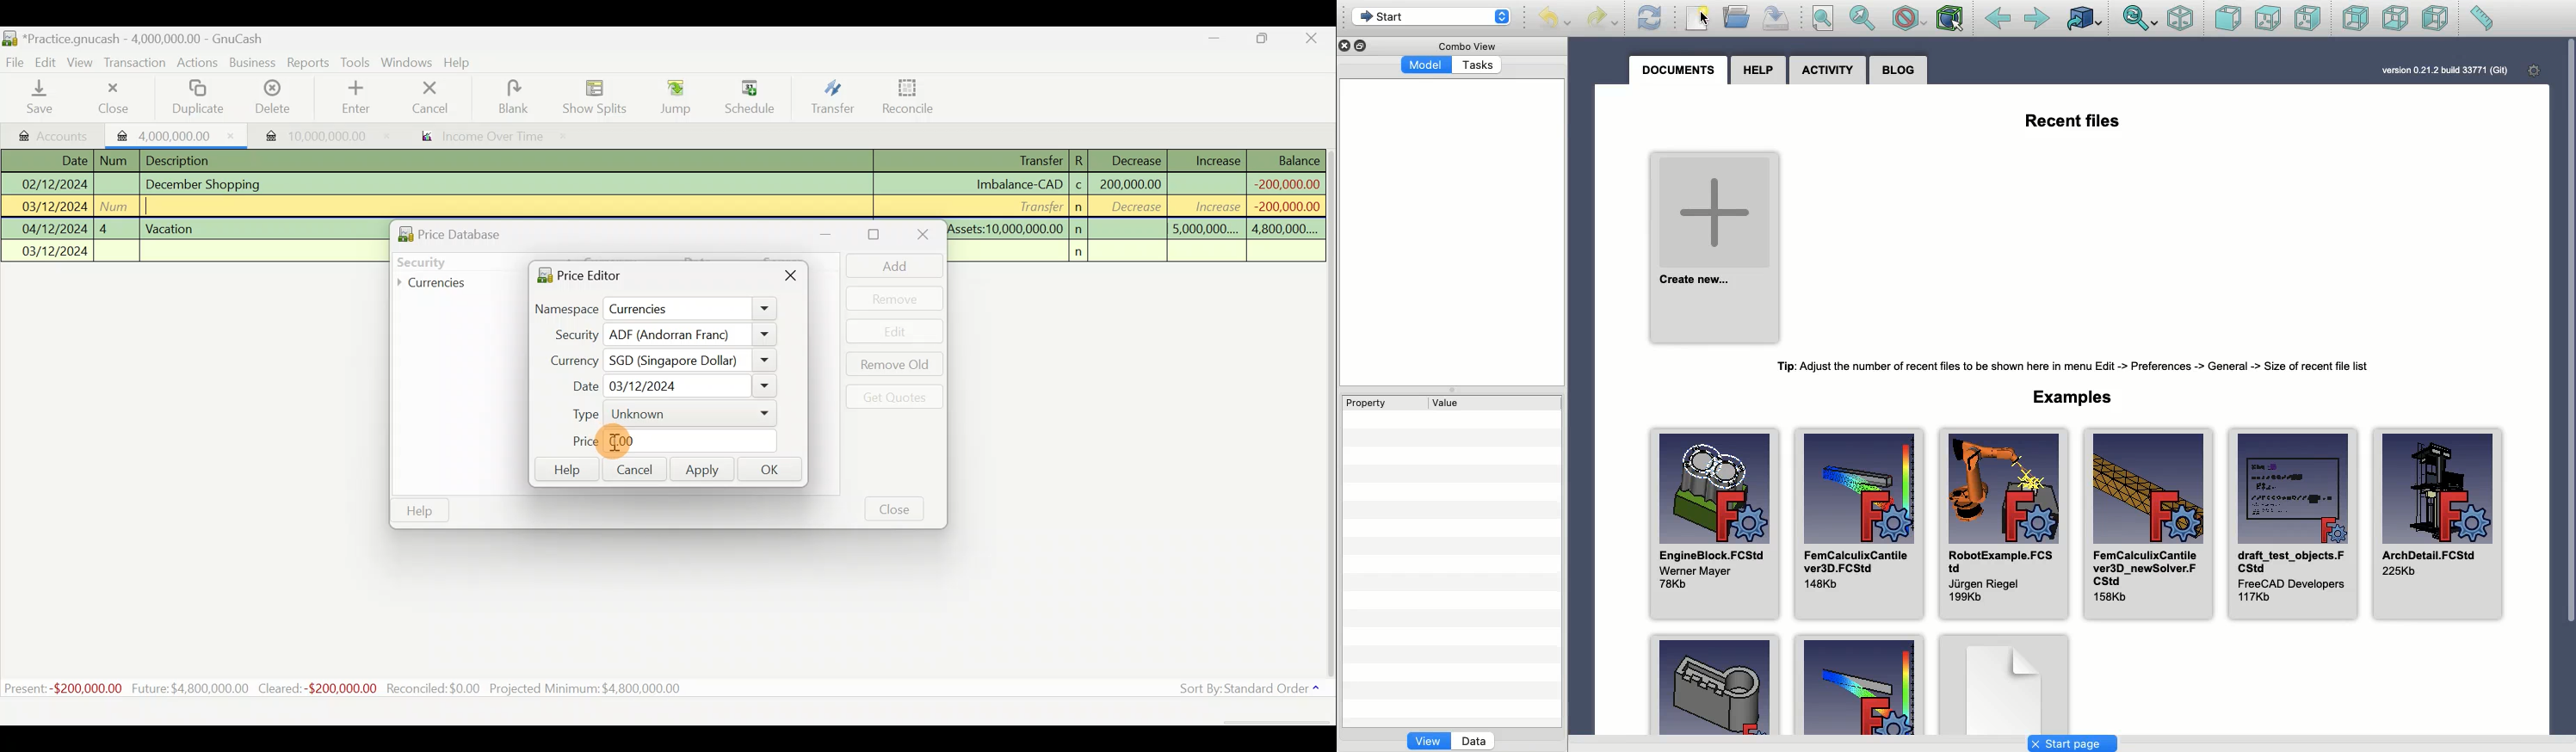 This screenshot has width=2576, height=756. I want to click on Examples, so click(2073, 402).